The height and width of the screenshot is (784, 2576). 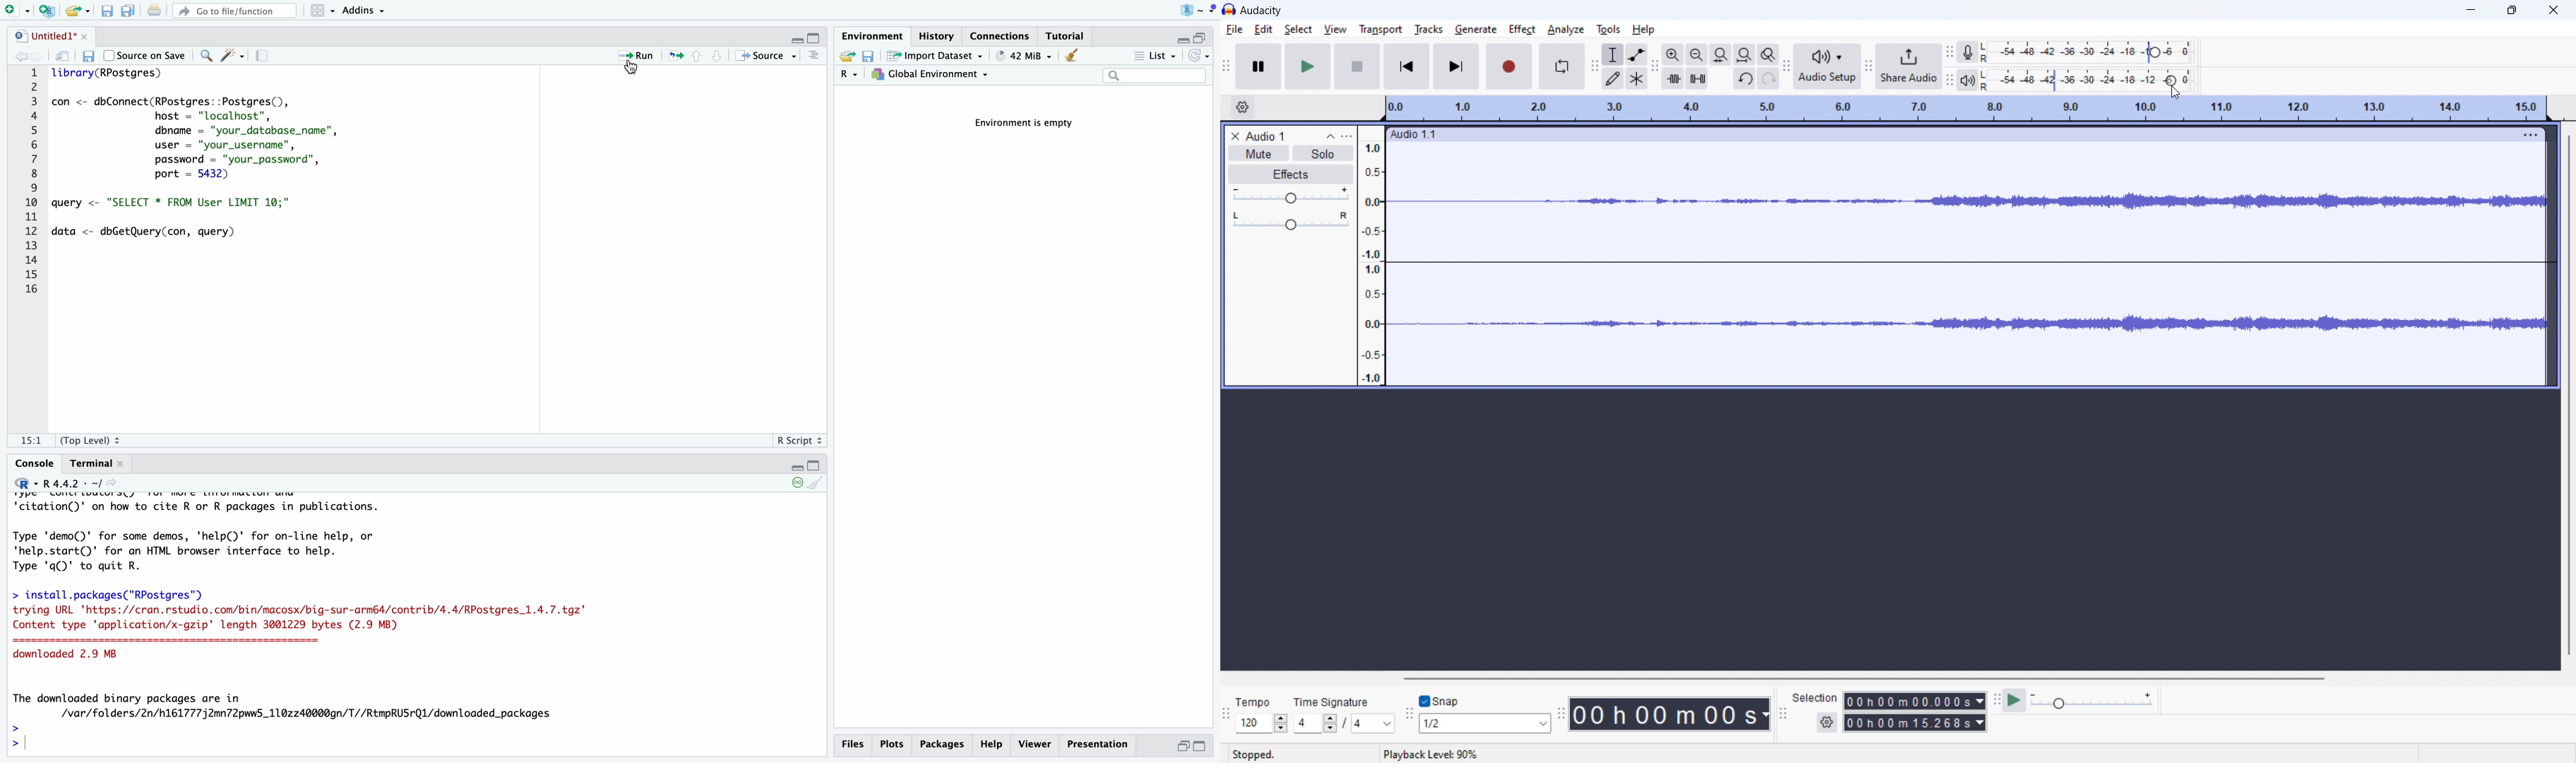 What do you see at coordinates (1440, 702) in the screenshot?
I see `toggle snap` at bounding box center [1440, 702].